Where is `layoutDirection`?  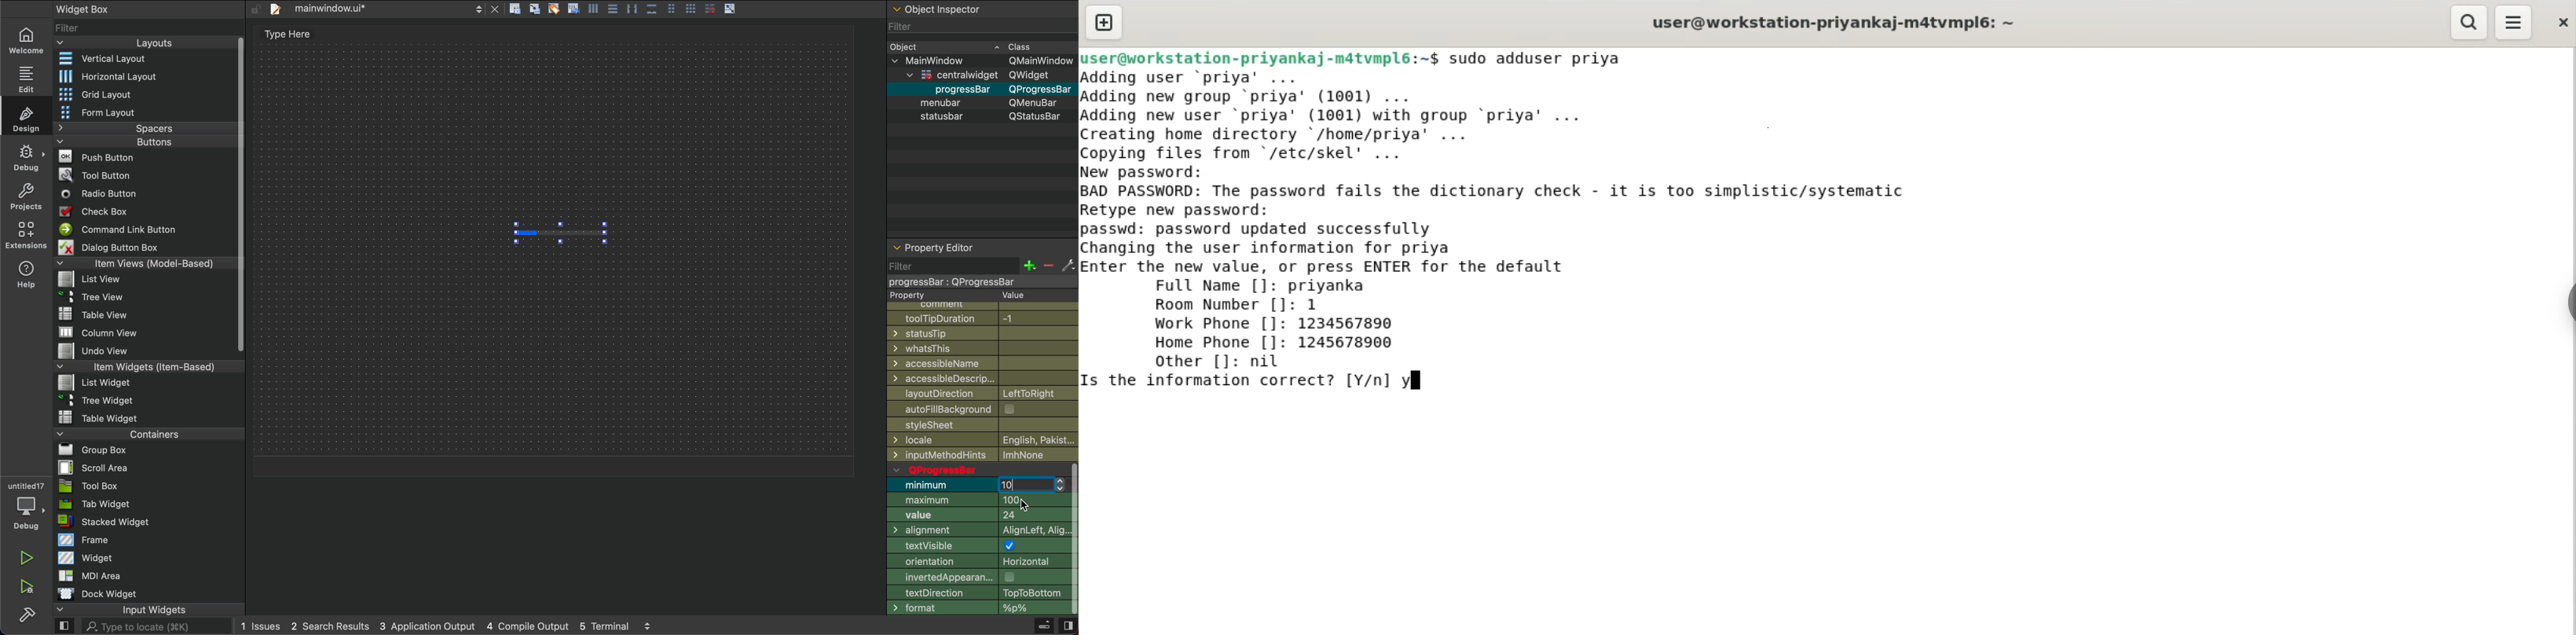
layoutDirection is located at coordinates (983, 392).